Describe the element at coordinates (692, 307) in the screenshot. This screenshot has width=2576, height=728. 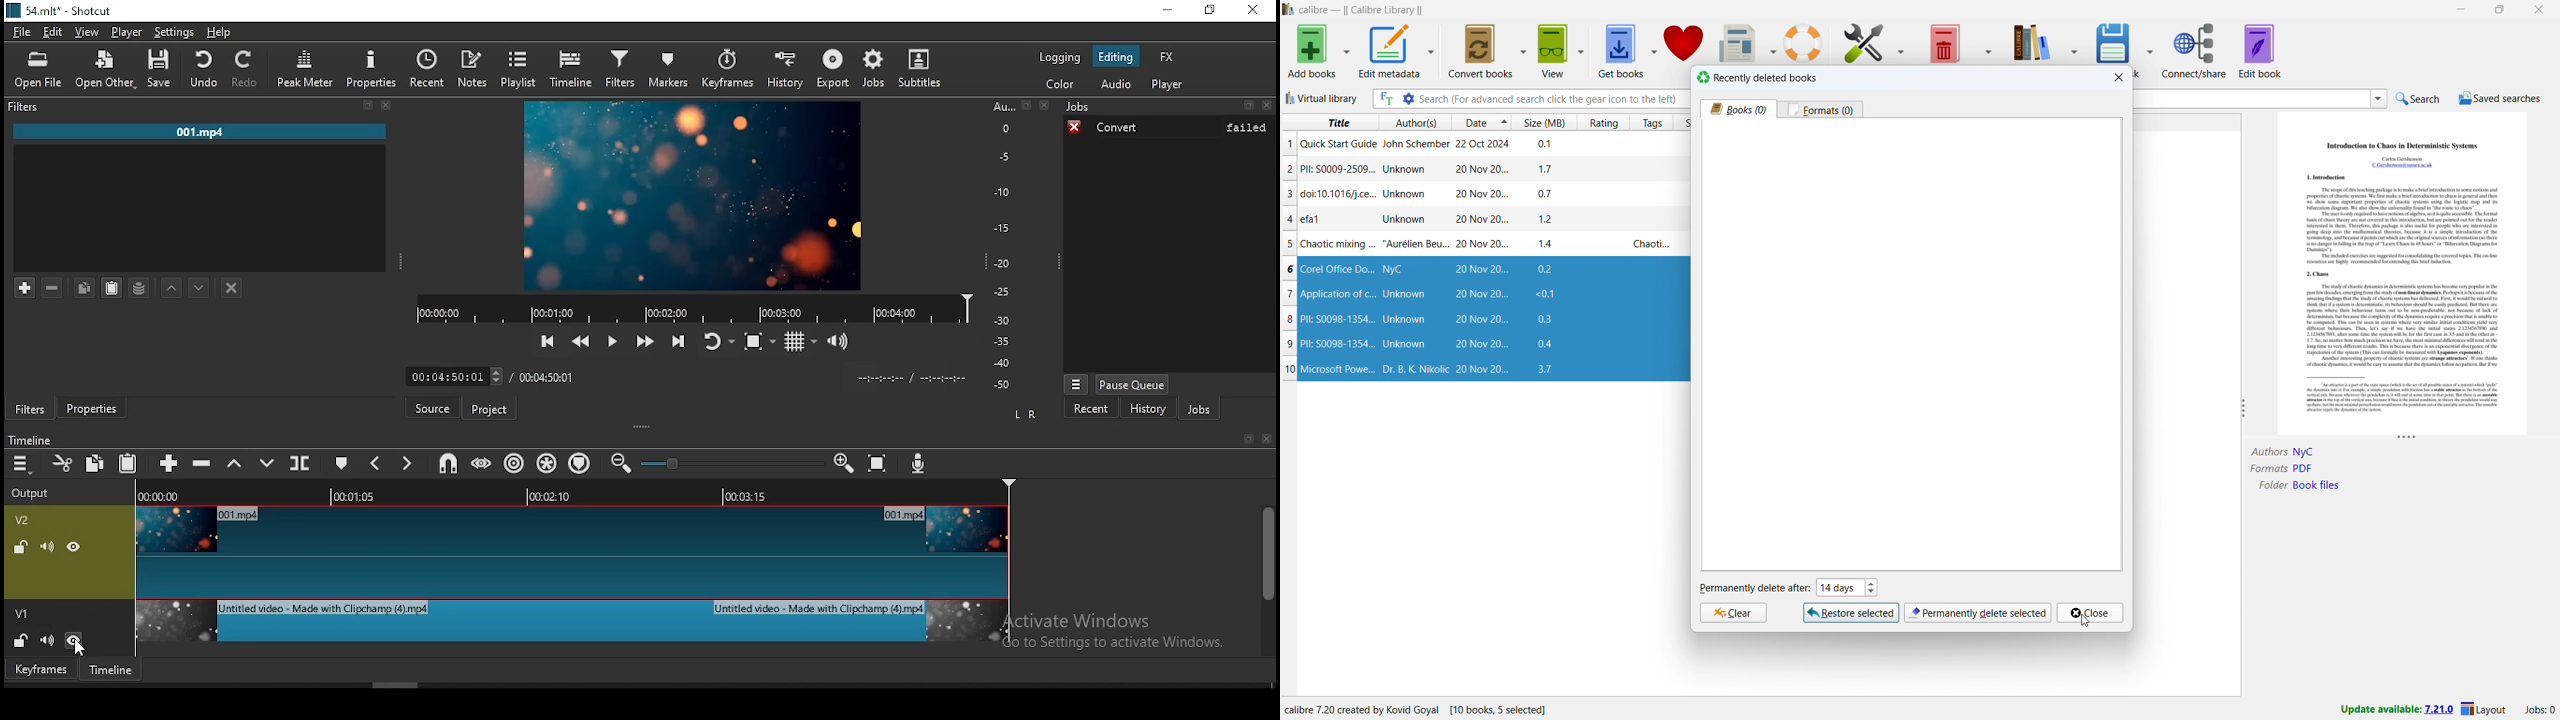
I see `timeline` at that location.